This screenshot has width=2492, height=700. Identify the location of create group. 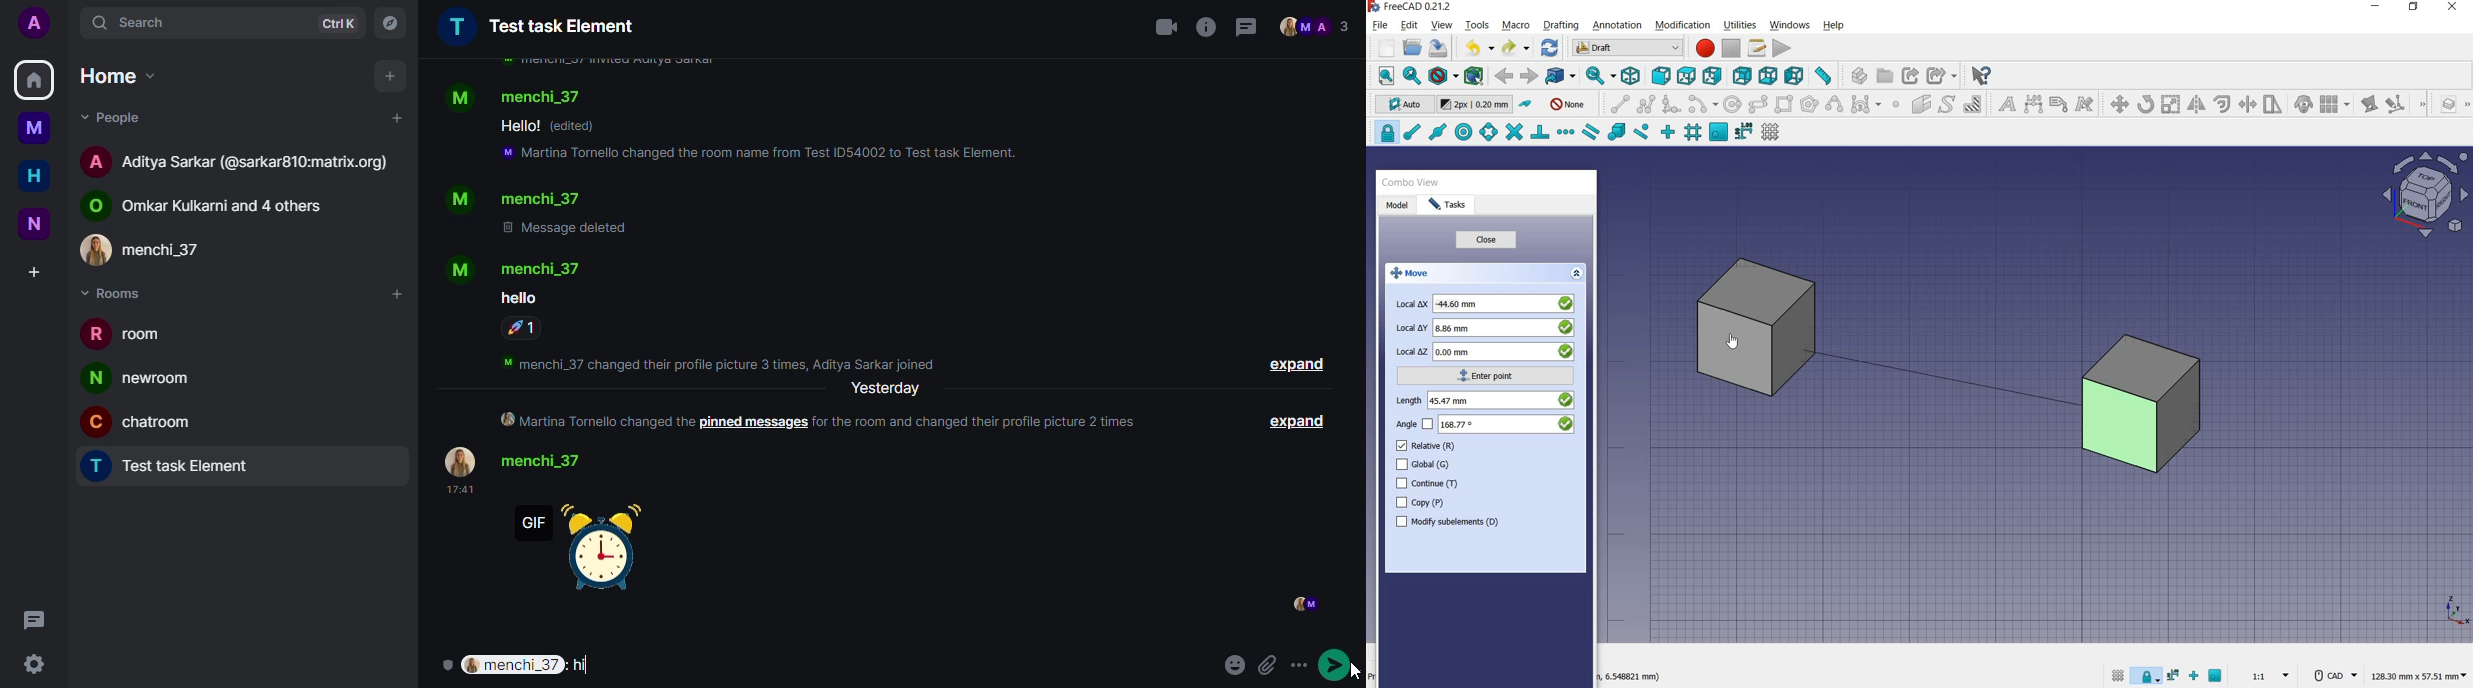
(1885, 76).